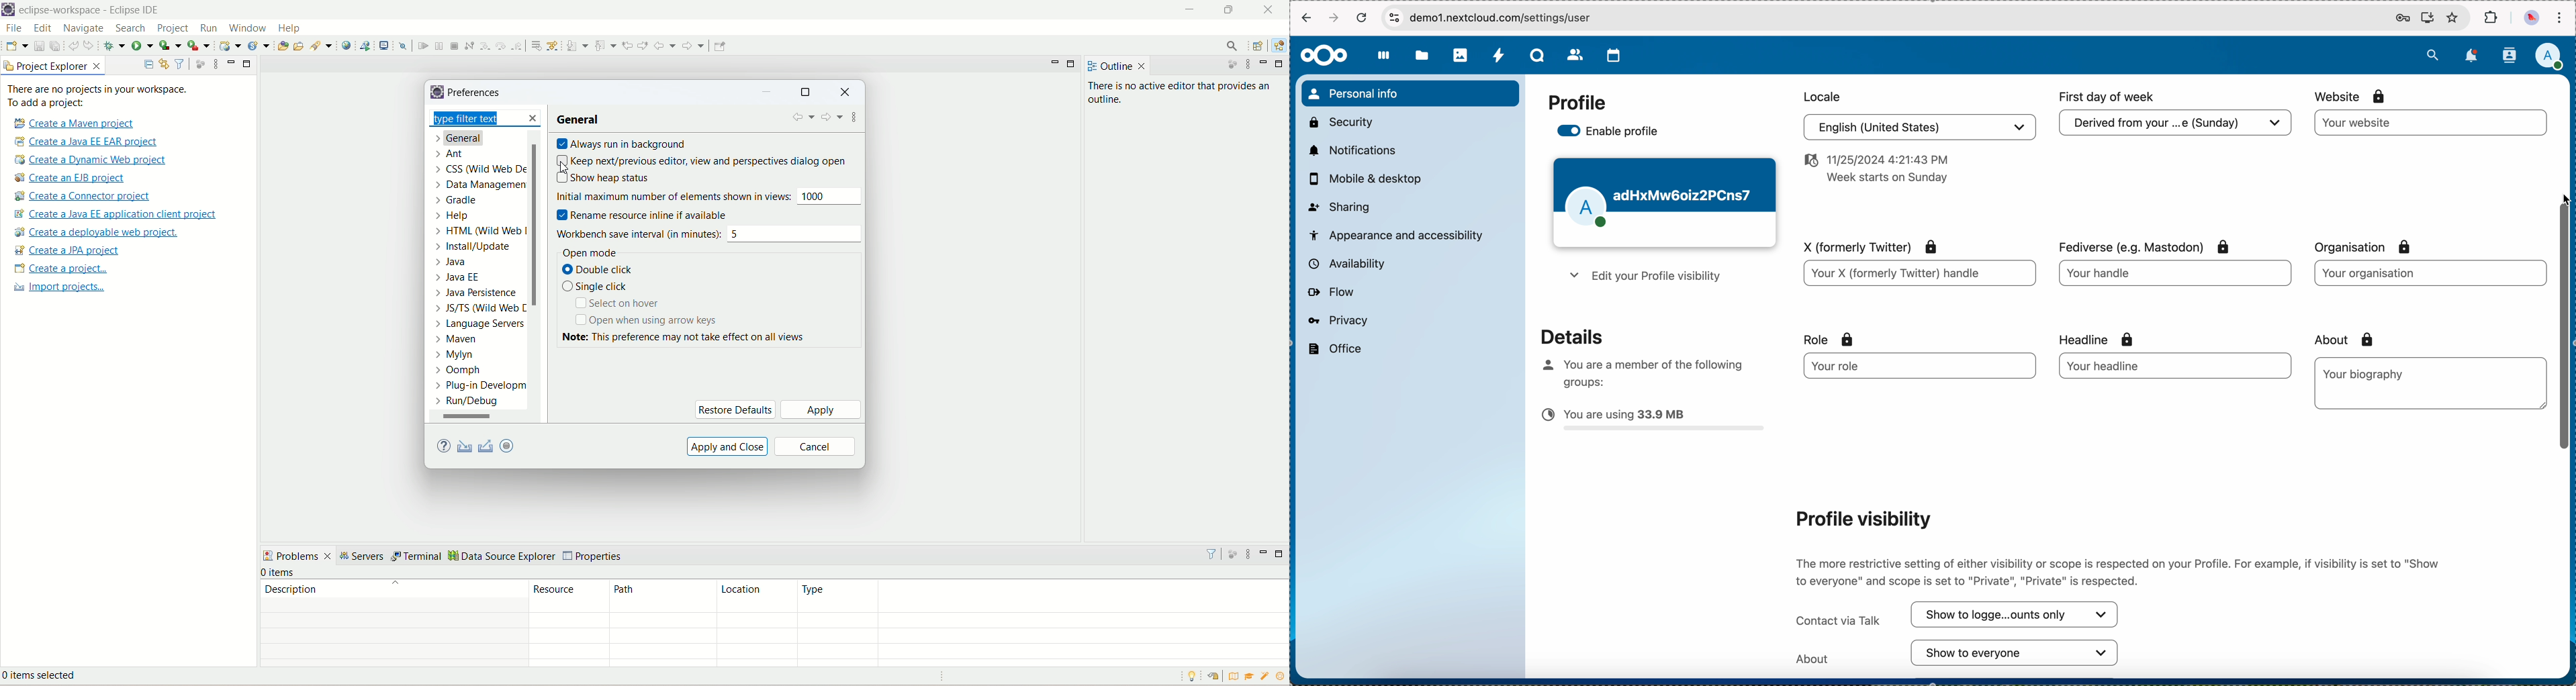 The height and width of the screenshot is (700, 2576). Describe the element at coordinates (1333, 349) in the screenshot. I see `office` at that location.